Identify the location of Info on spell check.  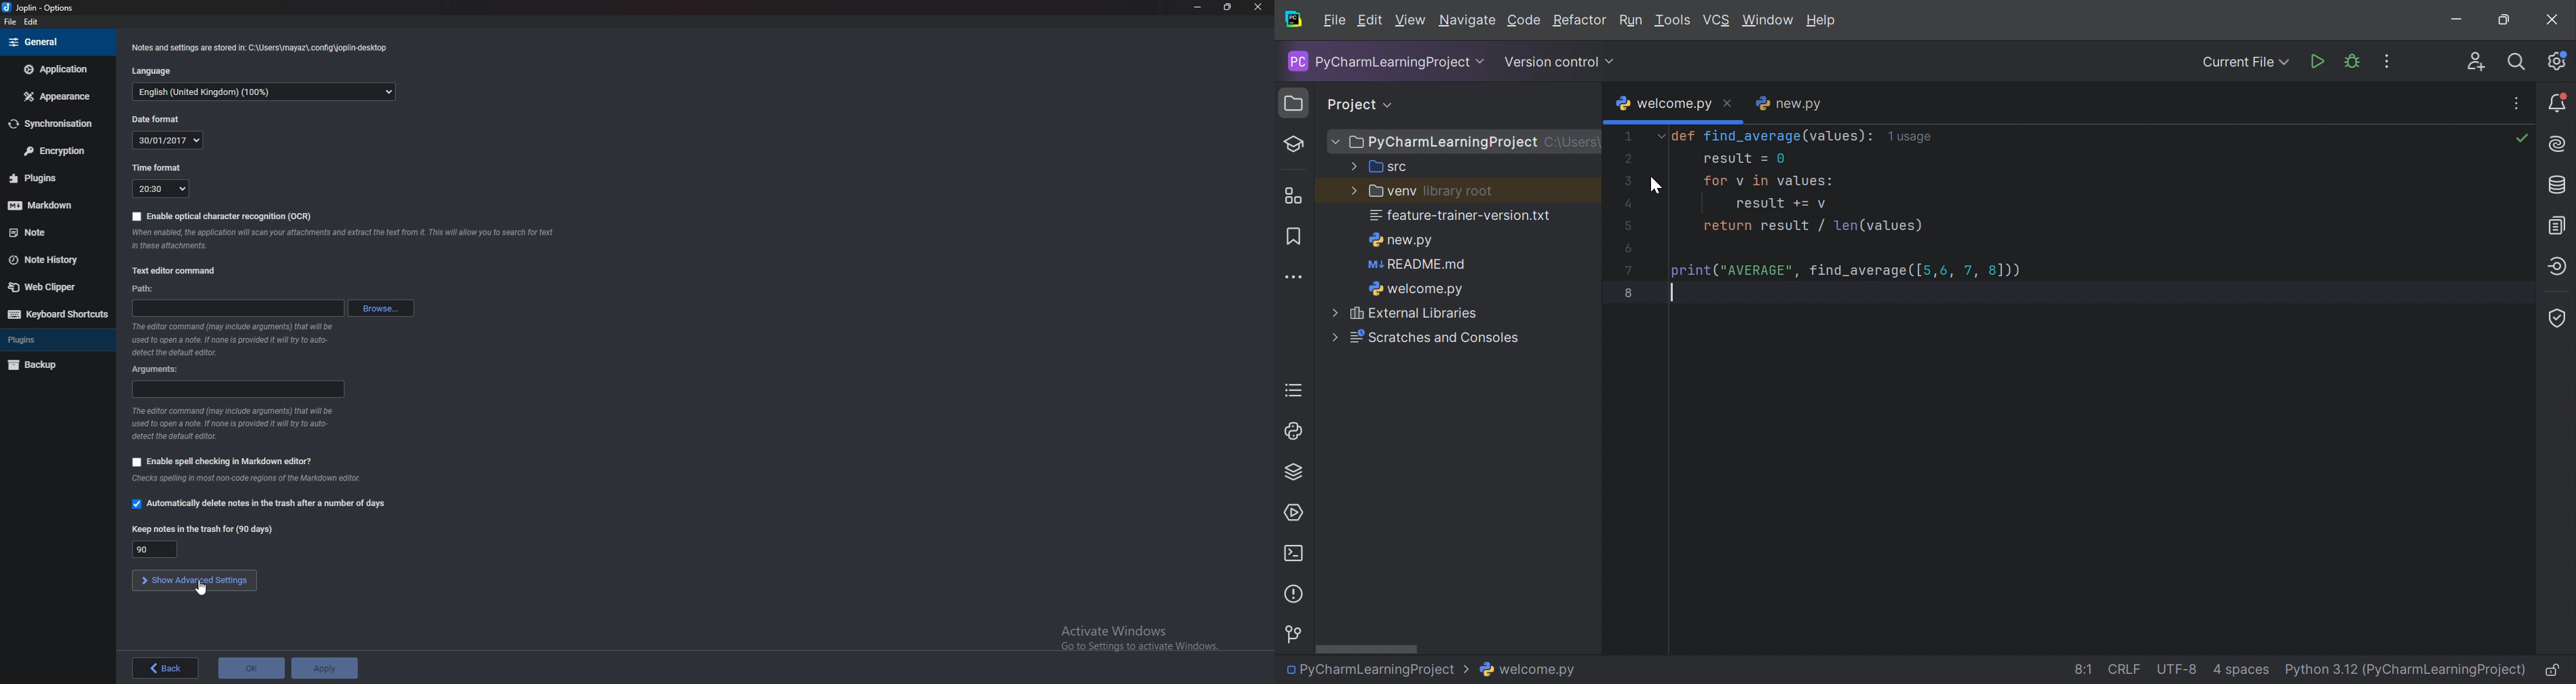
(248, 478).